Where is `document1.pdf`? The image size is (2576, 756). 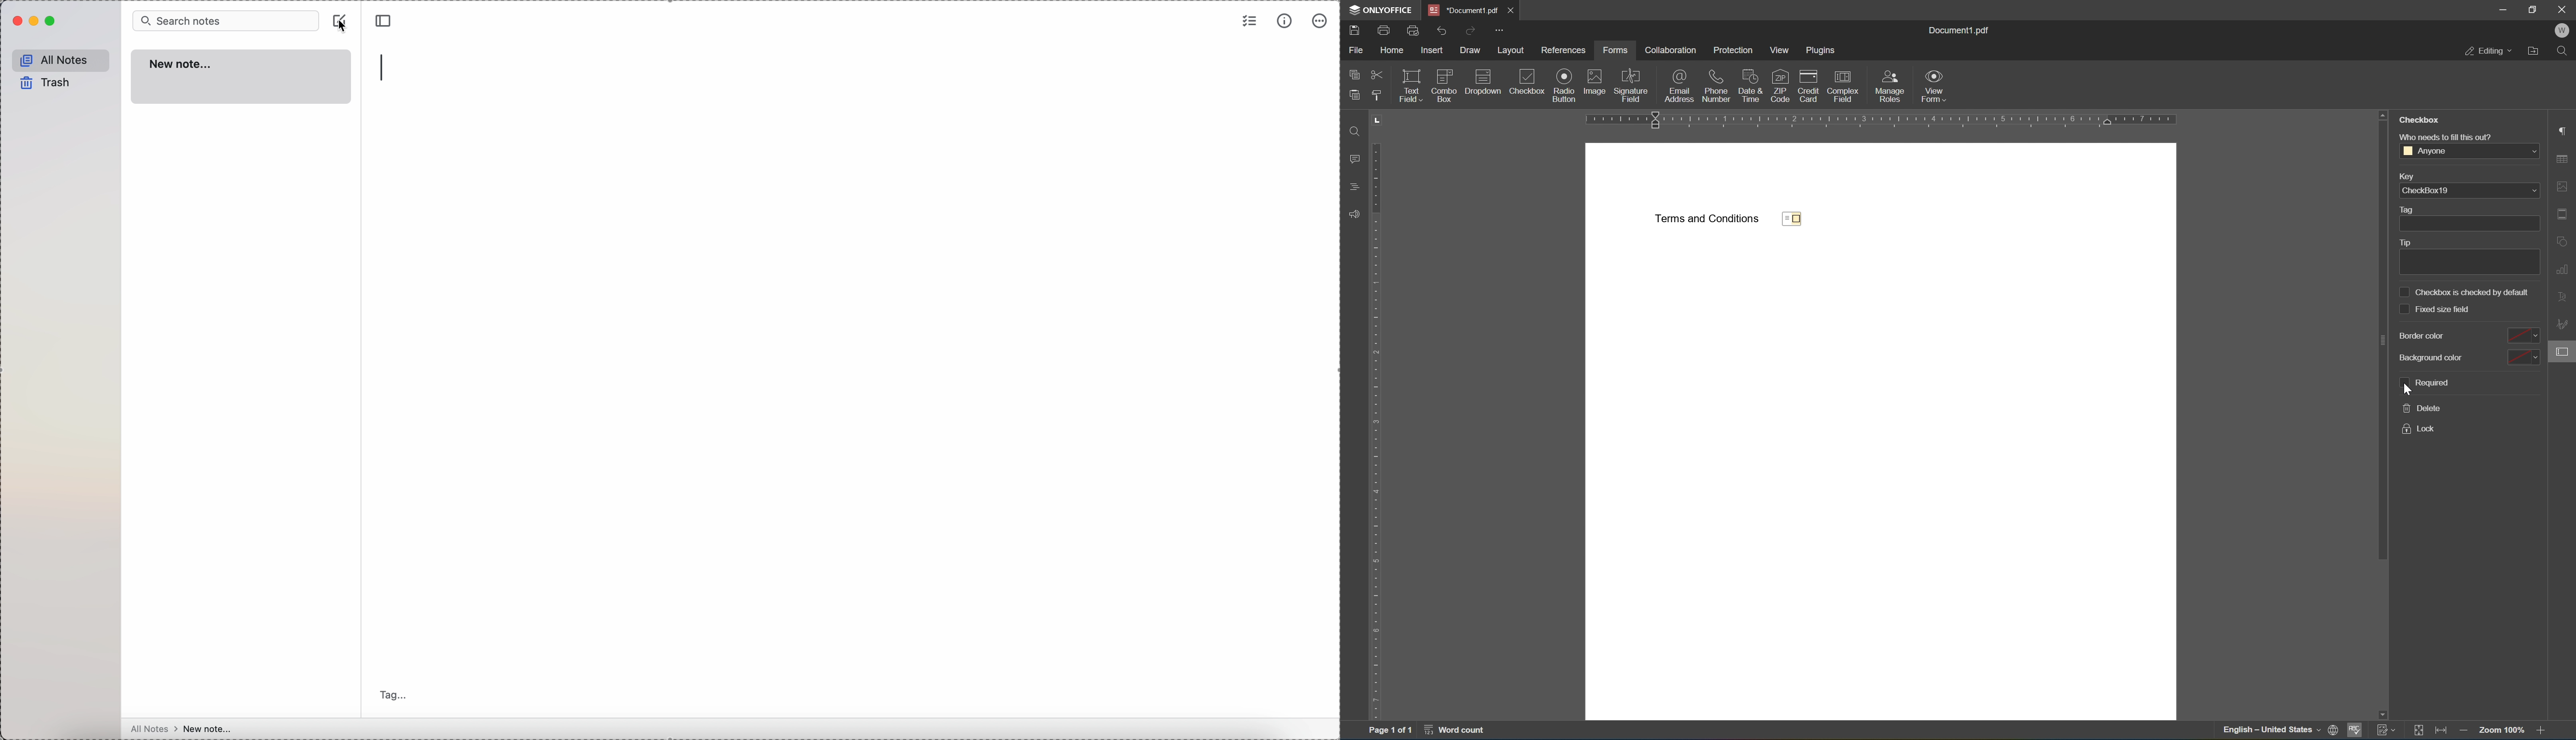
document1.pdf is located at coordinates (1962, 31).